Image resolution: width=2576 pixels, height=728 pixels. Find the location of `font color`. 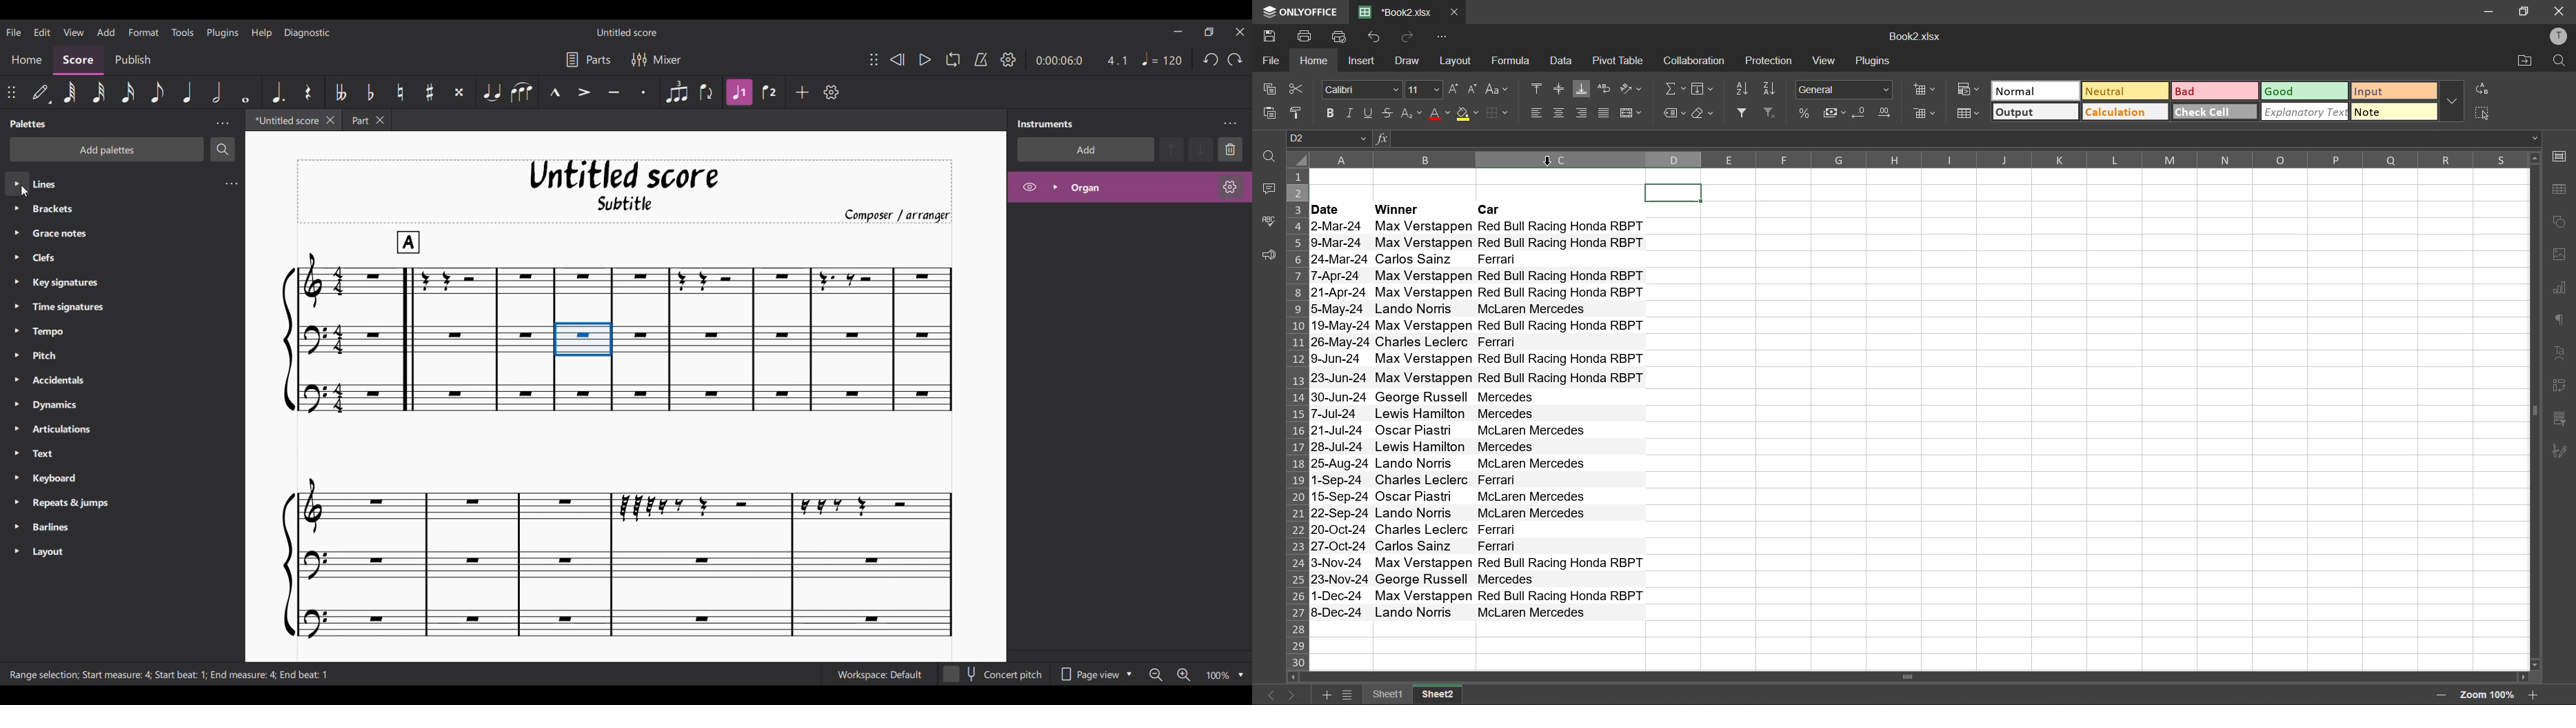

font color is located at coordinates (1438, 115).